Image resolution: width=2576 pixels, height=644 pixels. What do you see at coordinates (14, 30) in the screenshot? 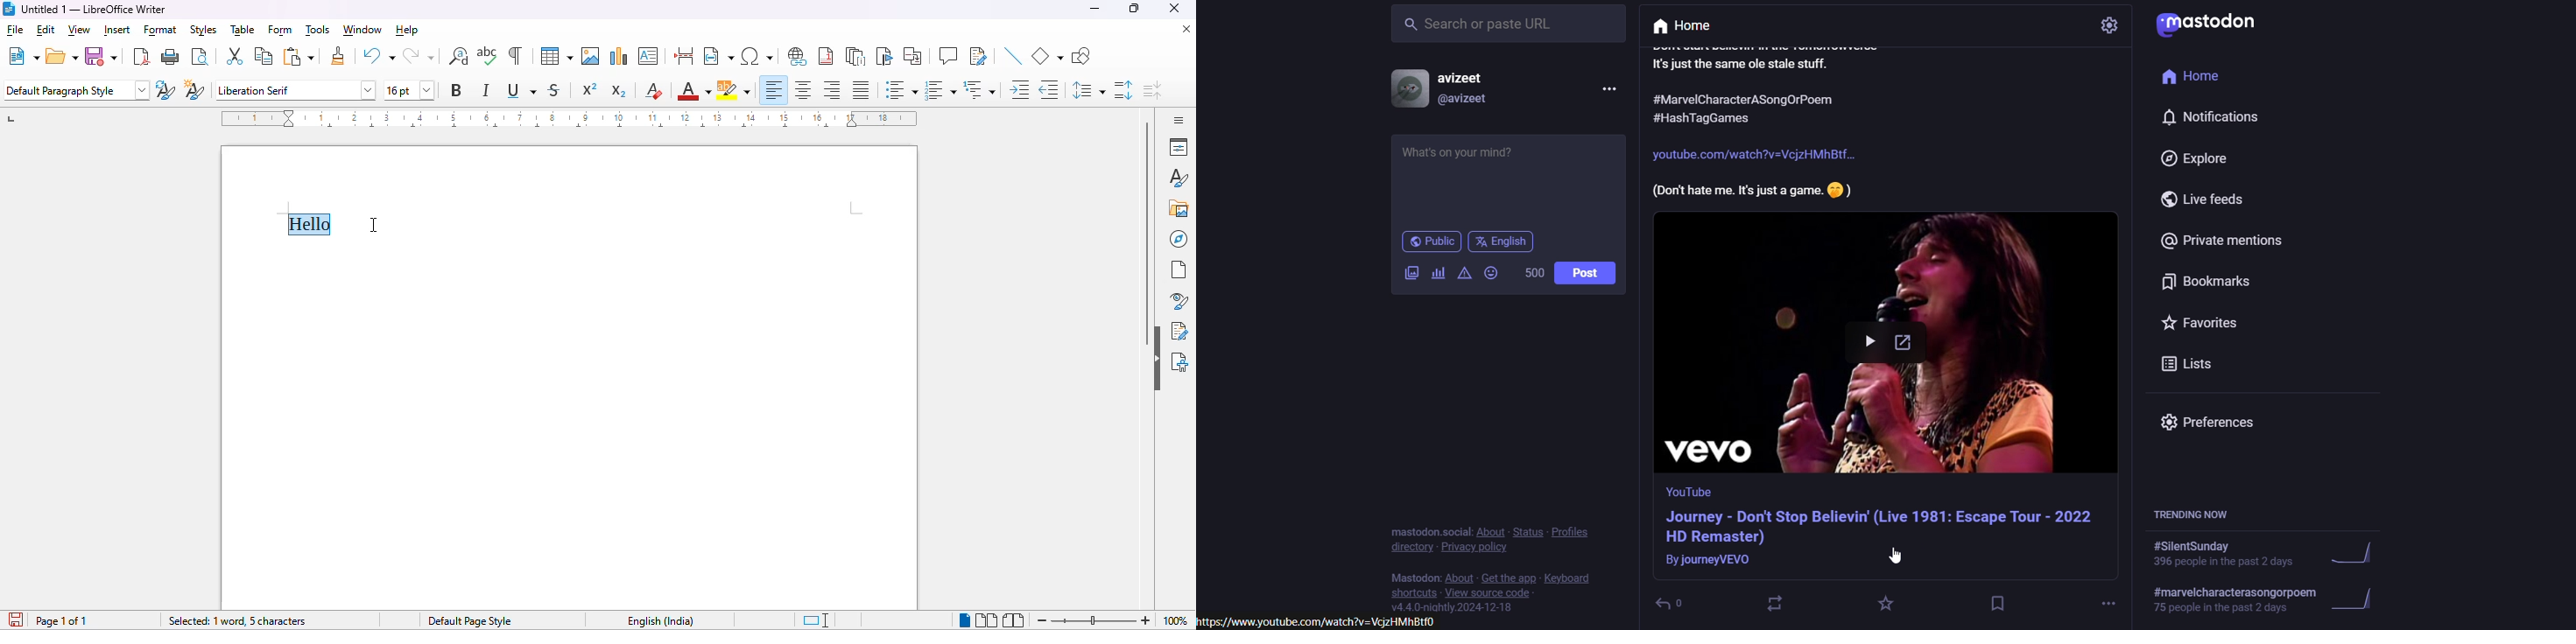
I see `file` at bounding box center [14, 30].